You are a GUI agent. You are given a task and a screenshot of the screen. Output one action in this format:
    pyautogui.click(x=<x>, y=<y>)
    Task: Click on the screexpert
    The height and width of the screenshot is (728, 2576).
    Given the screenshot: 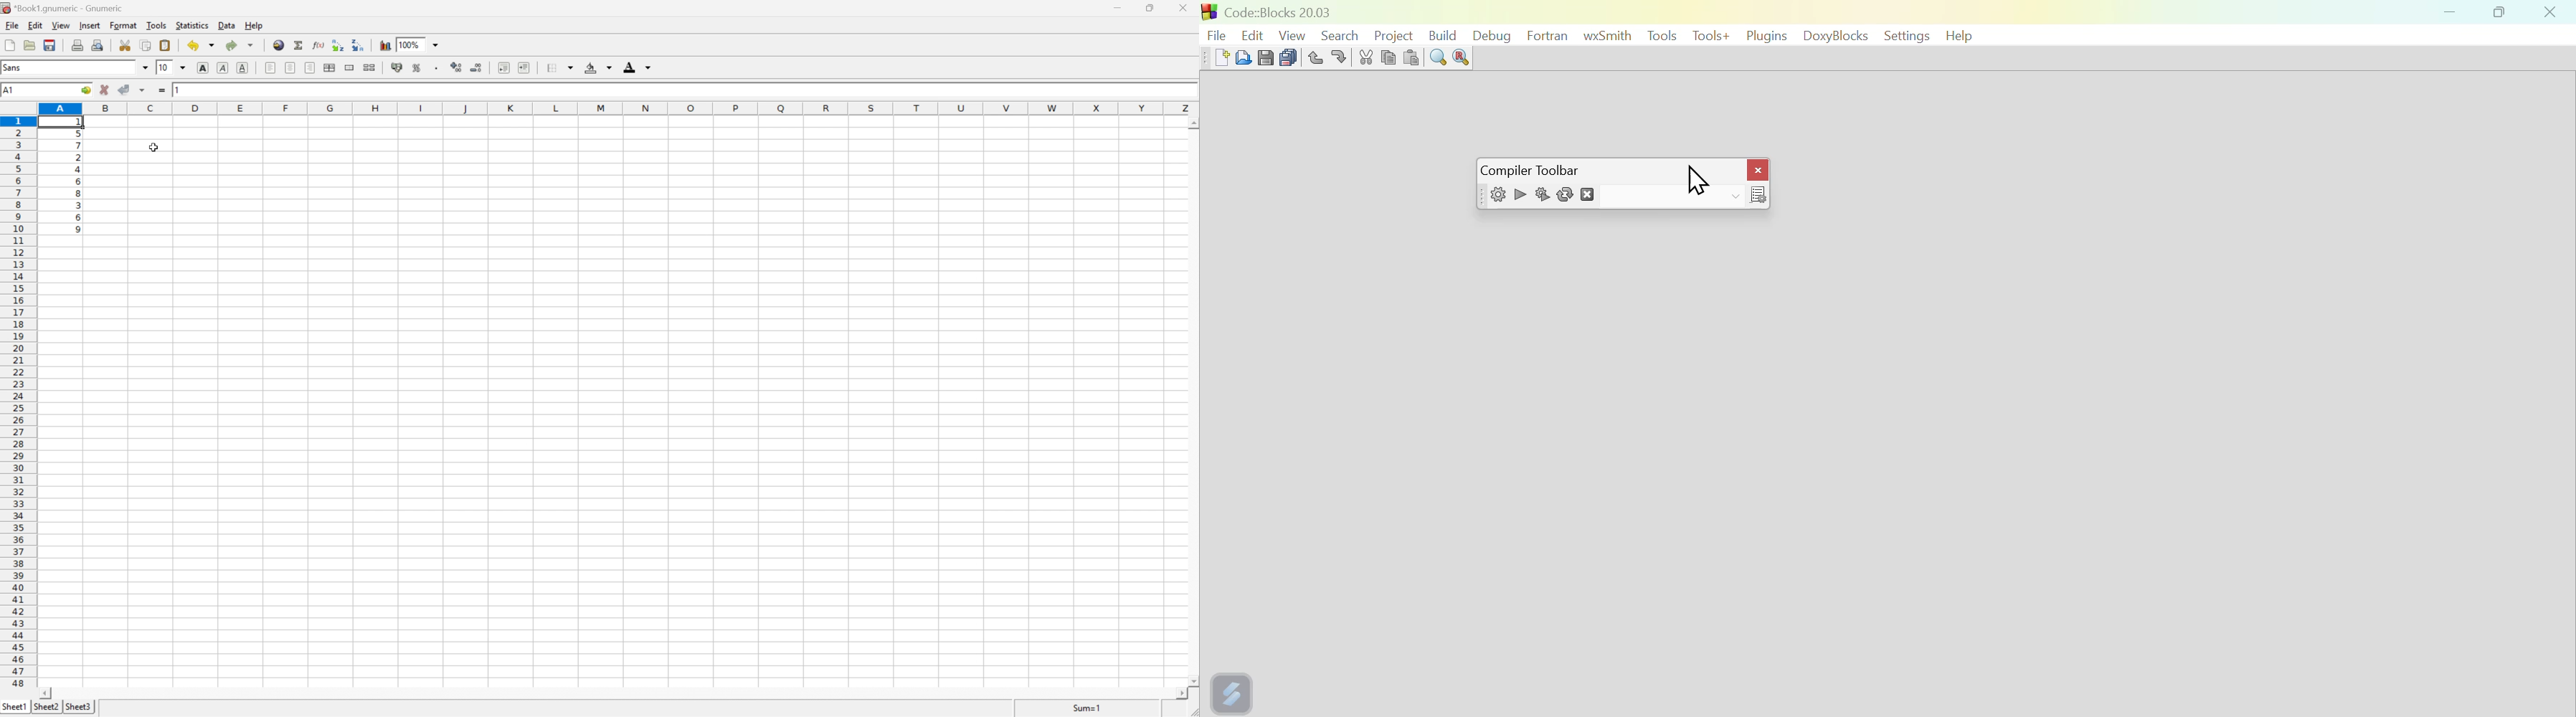 What is the action you would take?
    pyautogui.click(x=1234, y=690)
    